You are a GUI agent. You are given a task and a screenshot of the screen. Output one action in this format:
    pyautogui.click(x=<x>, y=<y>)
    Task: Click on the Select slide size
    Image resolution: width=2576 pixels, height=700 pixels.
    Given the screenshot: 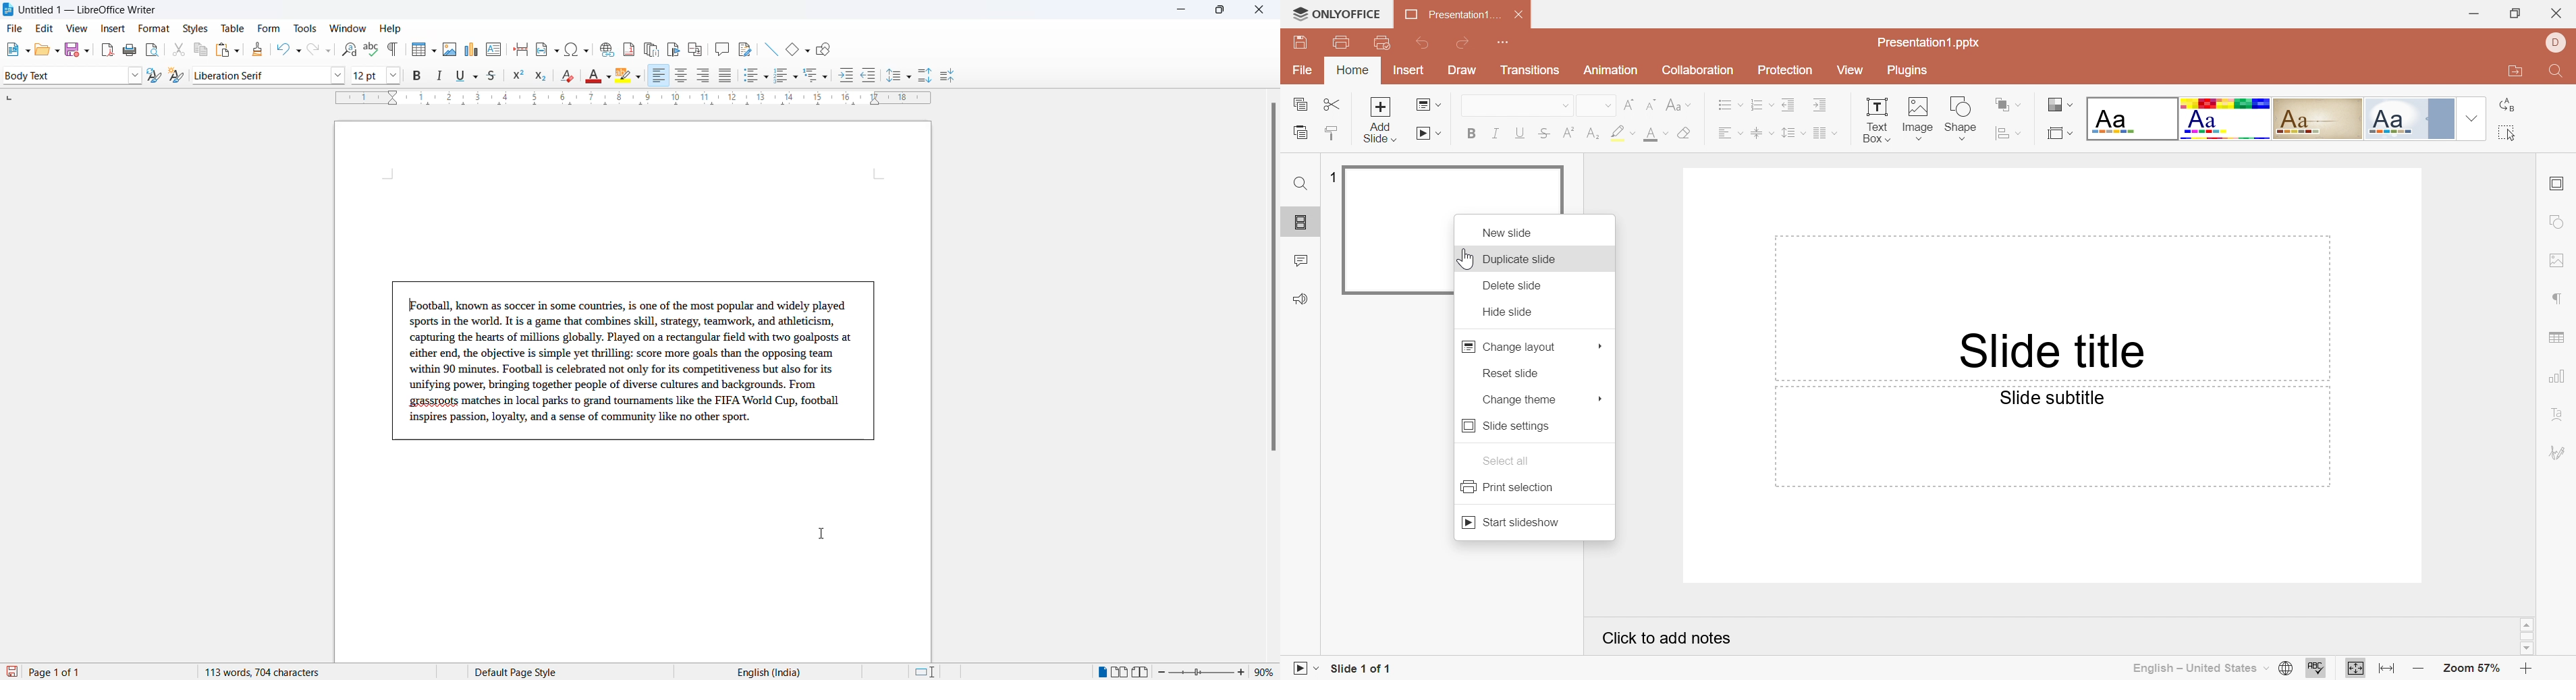 What is the action you would take?
    pyautogui.click(x=2060, y=133)
    